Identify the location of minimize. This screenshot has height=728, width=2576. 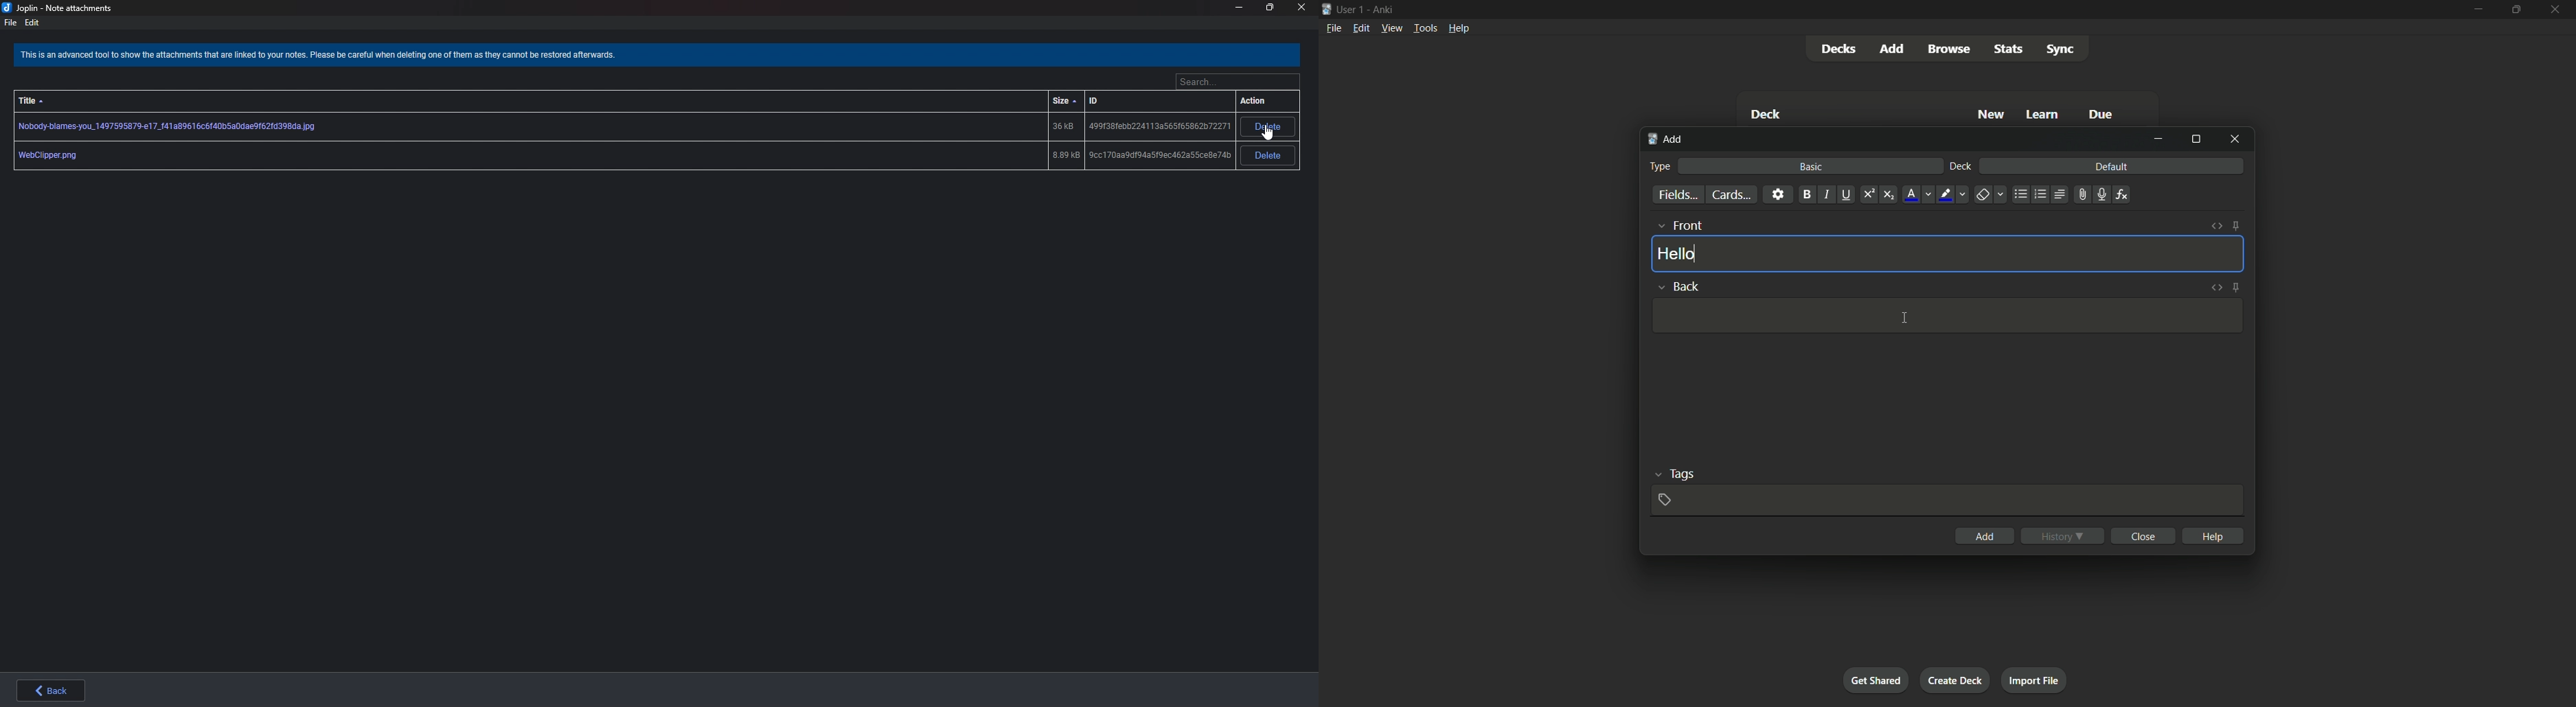
(2158, 139).